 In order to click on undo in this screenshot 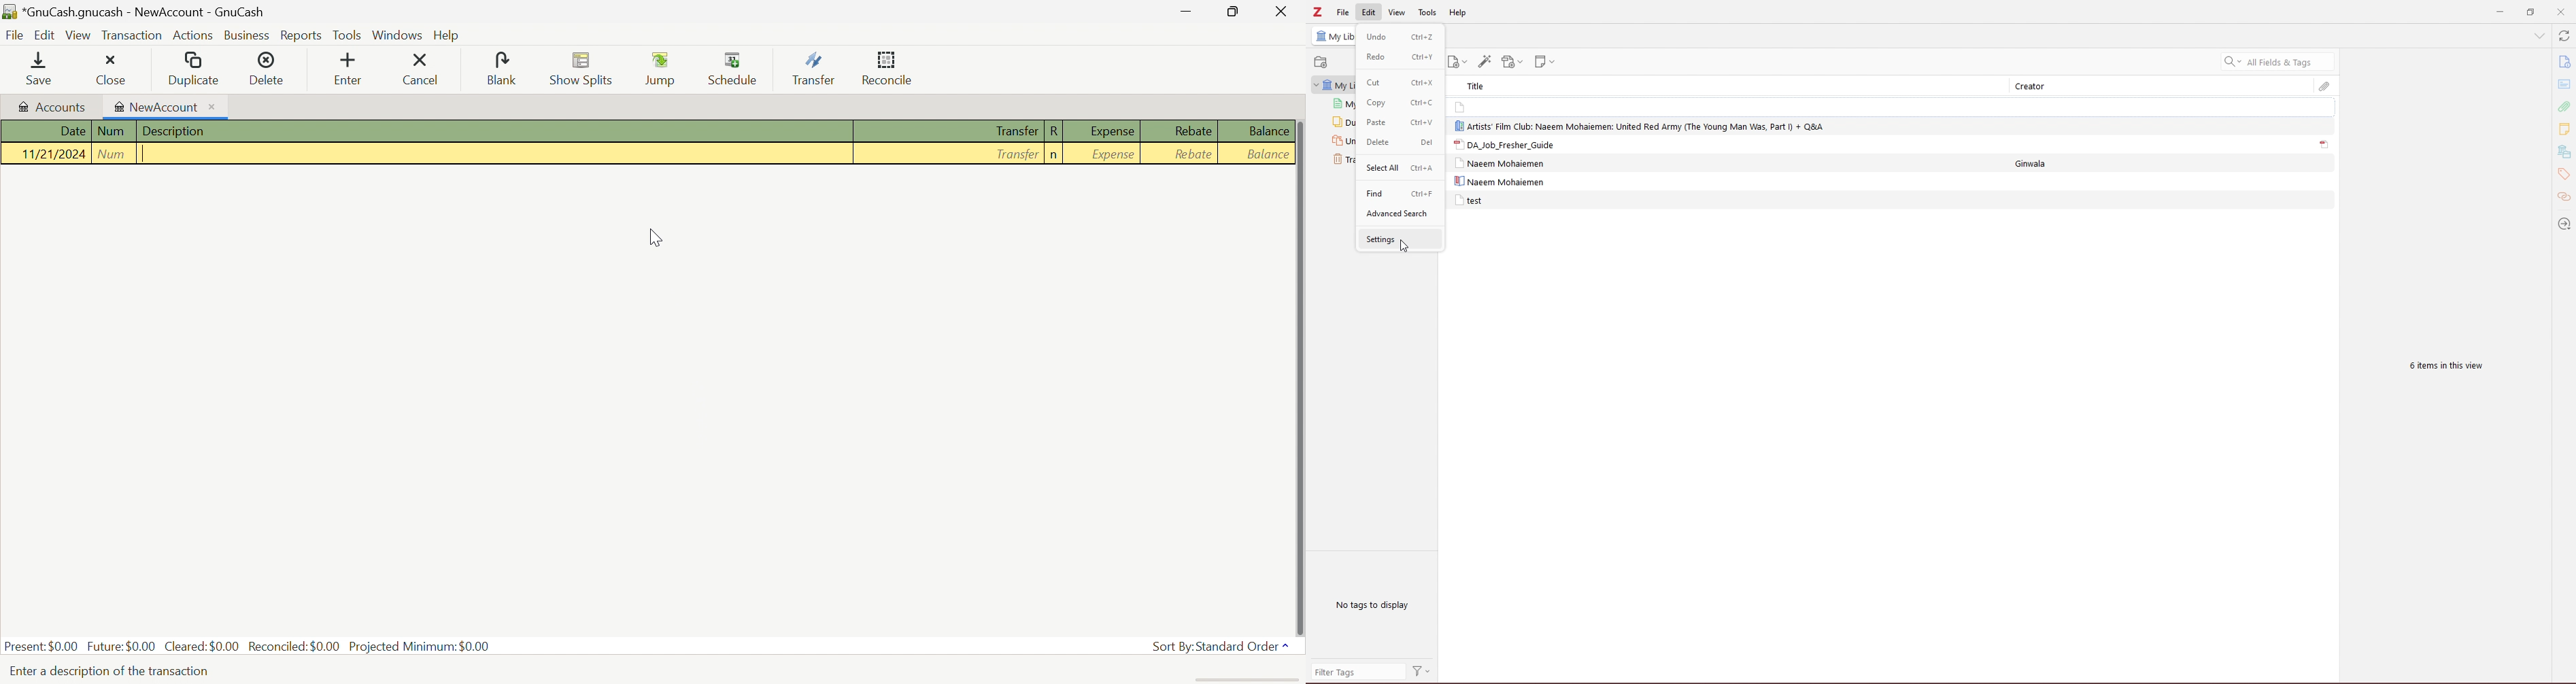, I will do `click(1399, 36)`.